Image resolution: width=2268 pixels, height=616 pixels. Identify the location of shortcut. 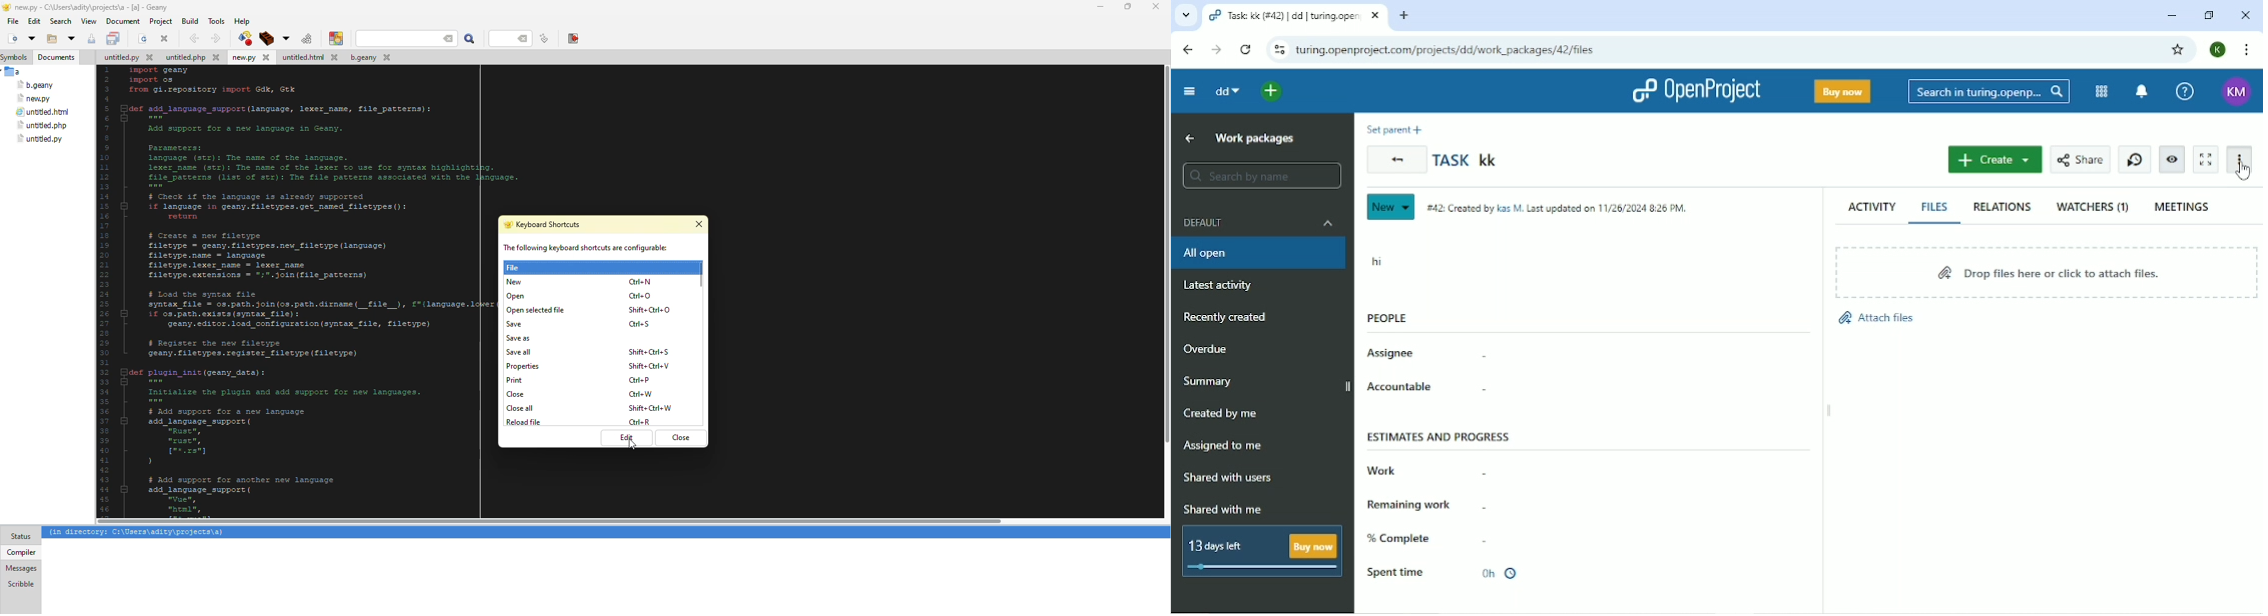
(640, 280).